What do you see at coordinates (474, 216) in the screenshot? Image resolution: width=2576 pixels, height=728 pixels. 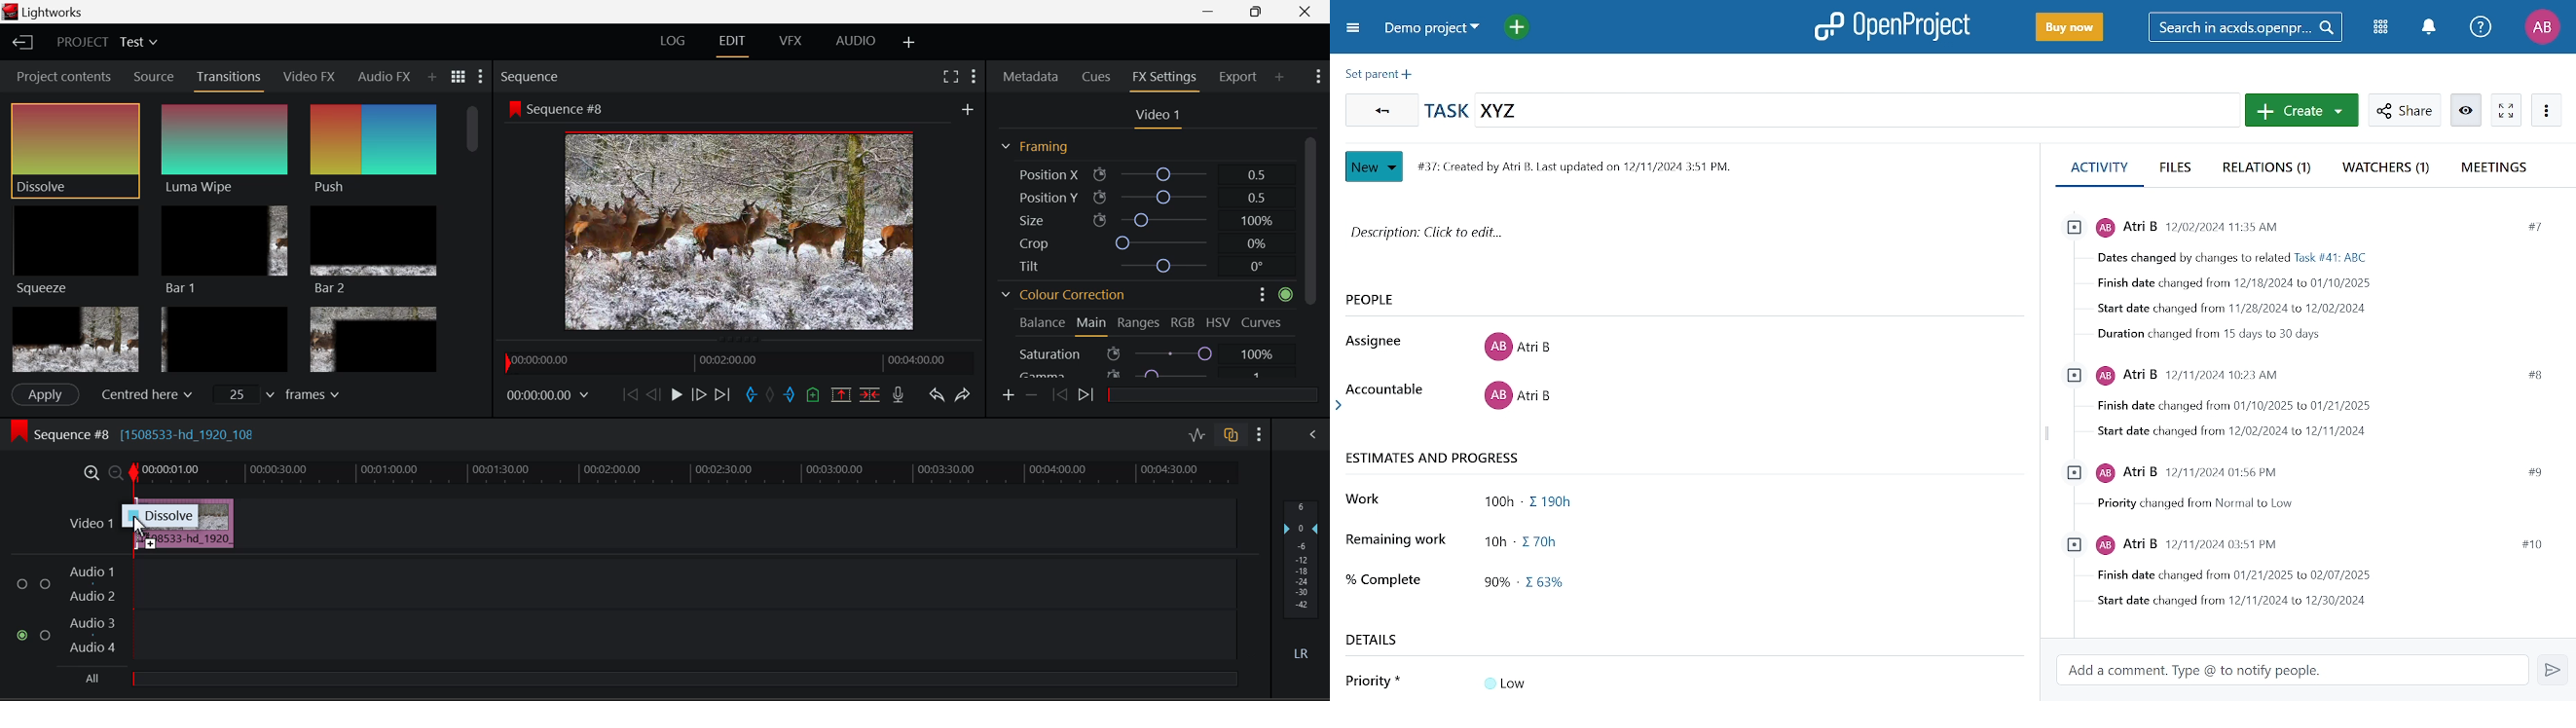 I see `Scroll Bar` at bounding box center [474, 216].